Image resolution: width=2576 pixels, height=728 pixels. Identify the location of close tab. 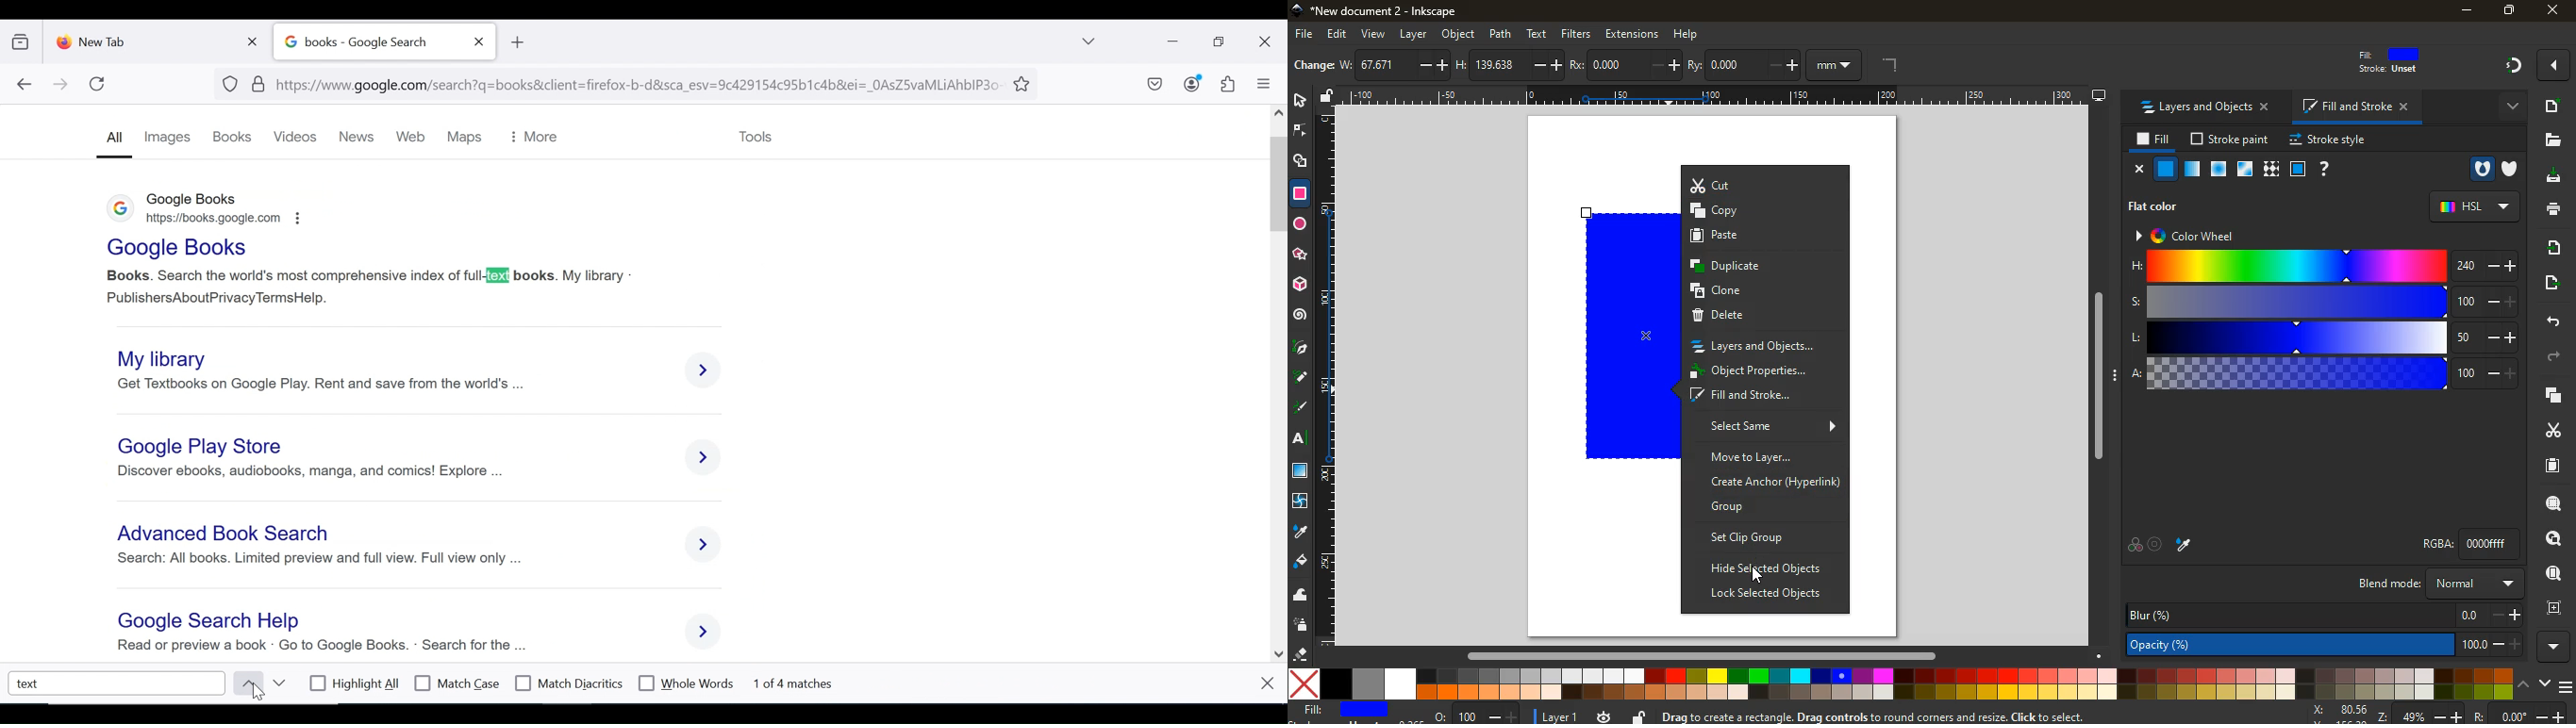
(480, 42).